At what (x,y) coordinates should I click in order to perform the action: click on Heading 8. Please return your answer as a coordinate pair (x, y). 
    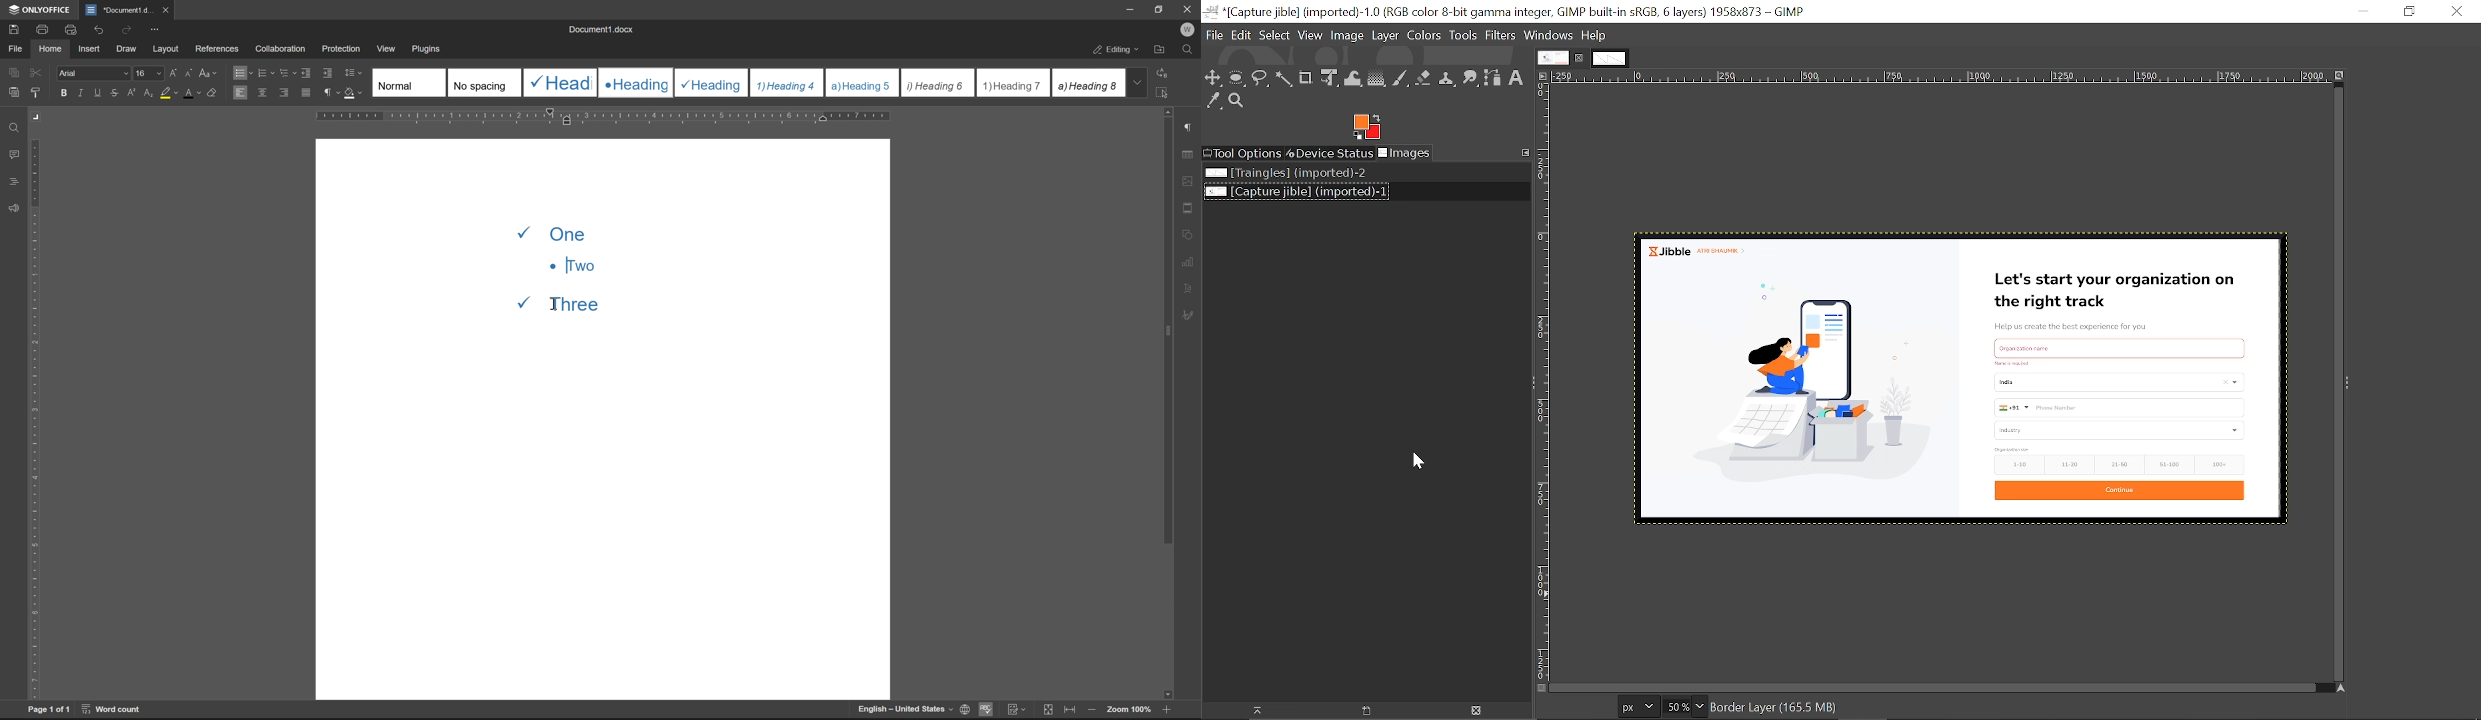
    Looking at the image, I should click on (1088, 82).